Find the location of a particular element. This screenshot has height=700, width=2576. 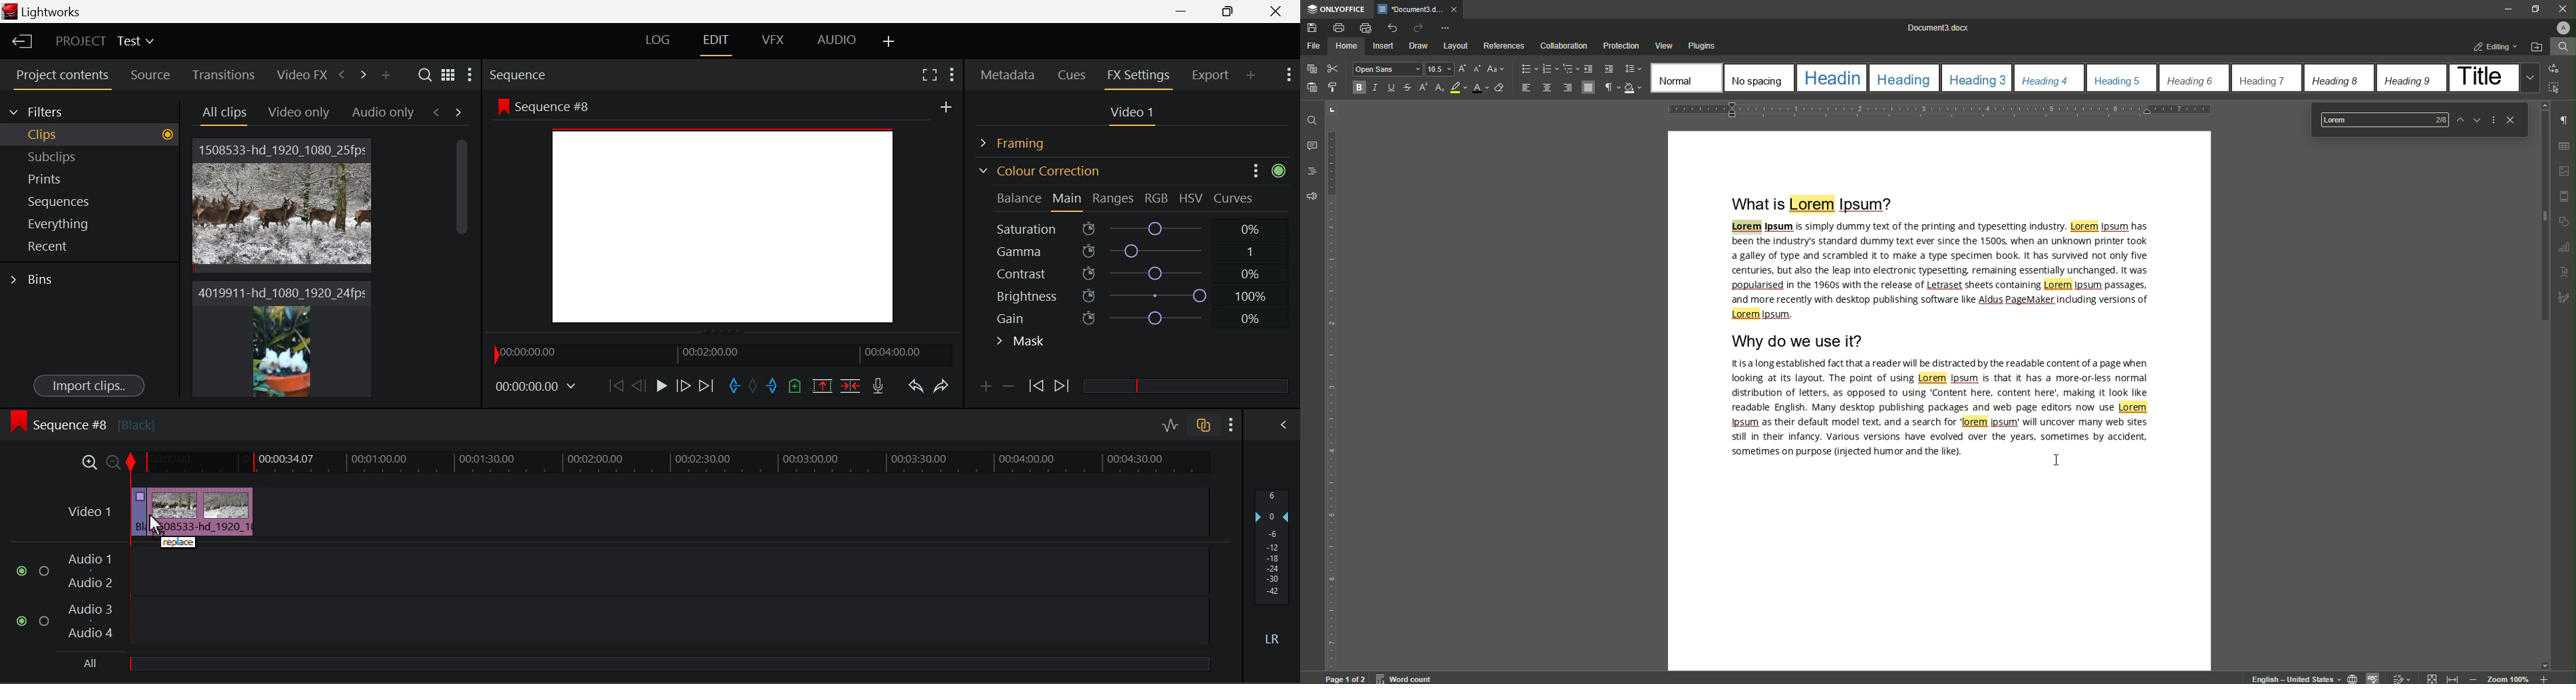

Delete keyframe is located at coordinates (1008, 389).